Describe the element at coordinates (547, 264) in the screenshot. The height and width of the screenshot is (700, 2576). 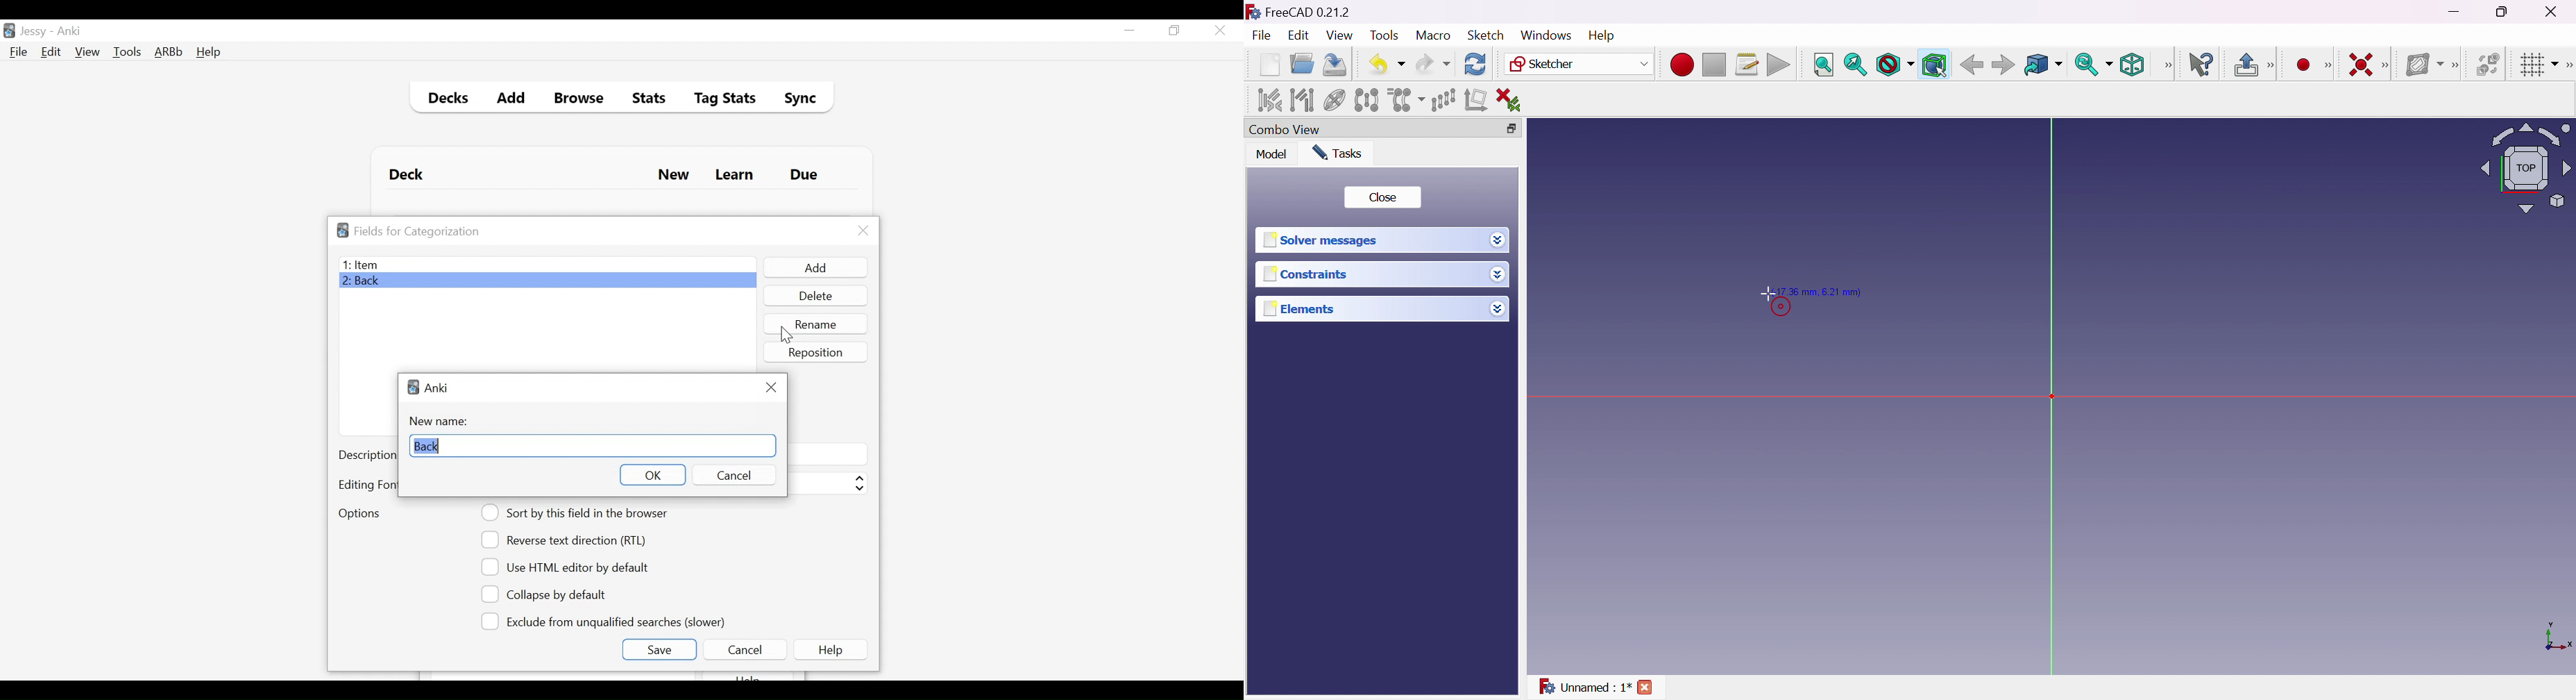
I see `Front` at that location.